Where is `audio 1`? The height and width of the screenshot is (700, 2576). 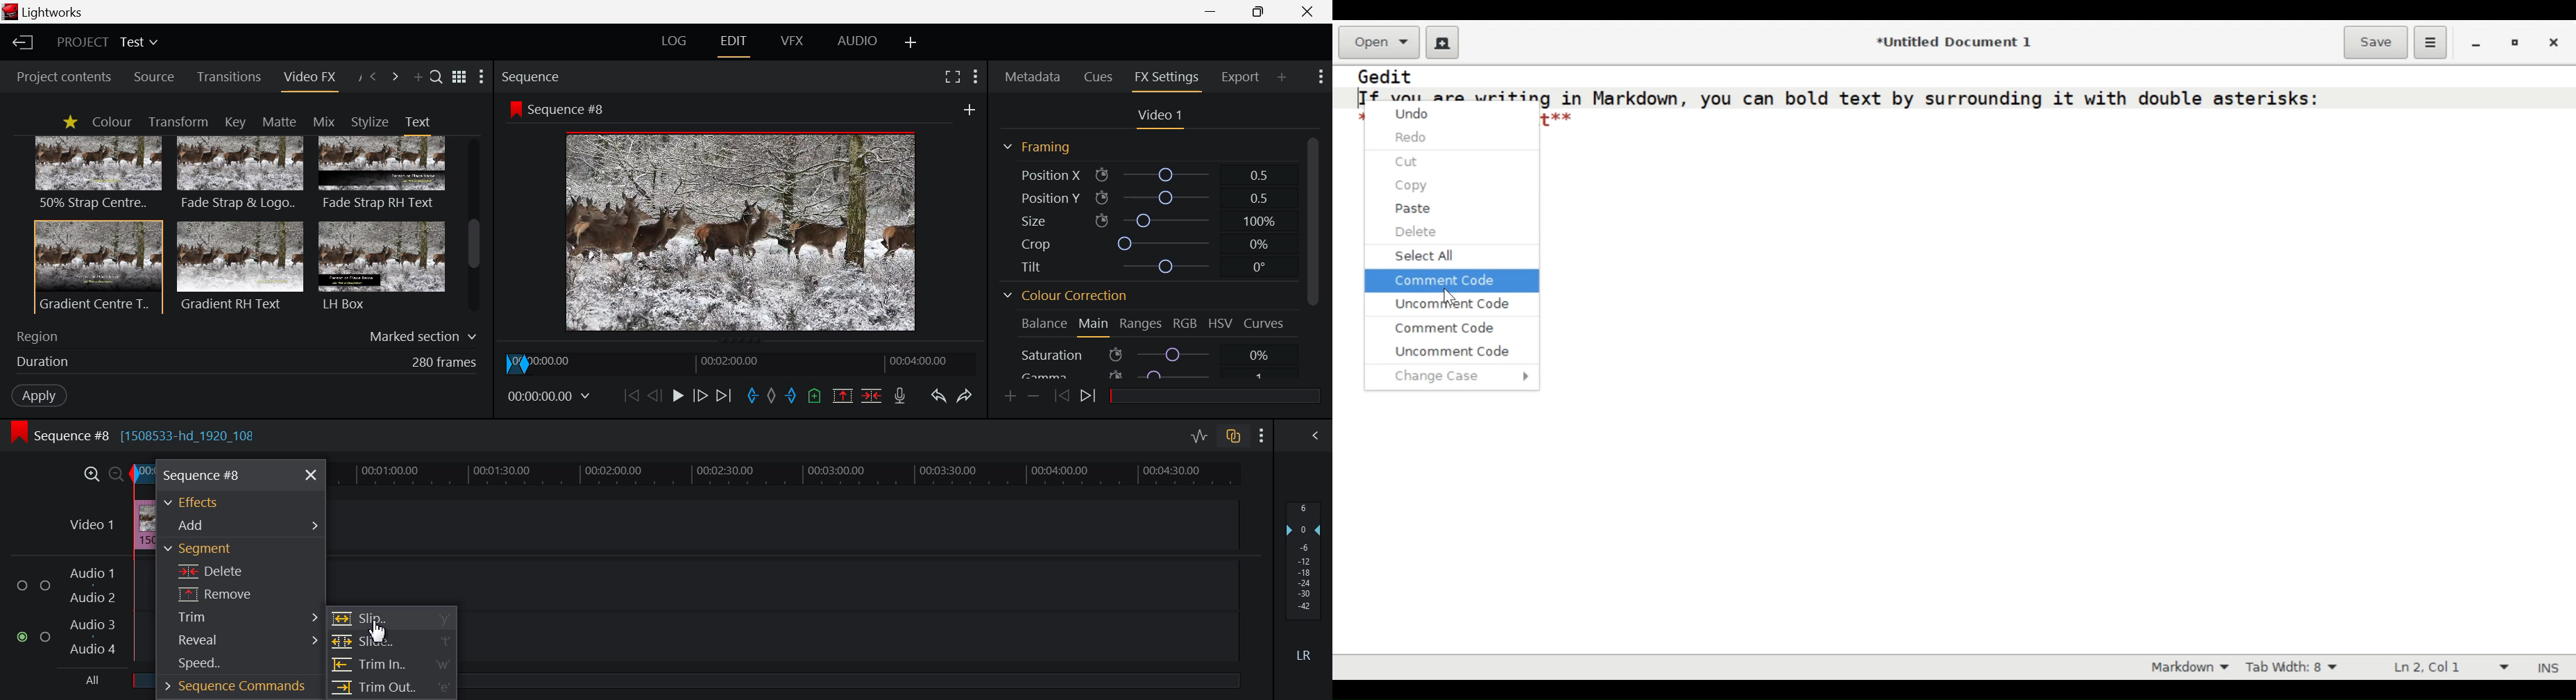 audio 1 is located at coordinates (92, 572).